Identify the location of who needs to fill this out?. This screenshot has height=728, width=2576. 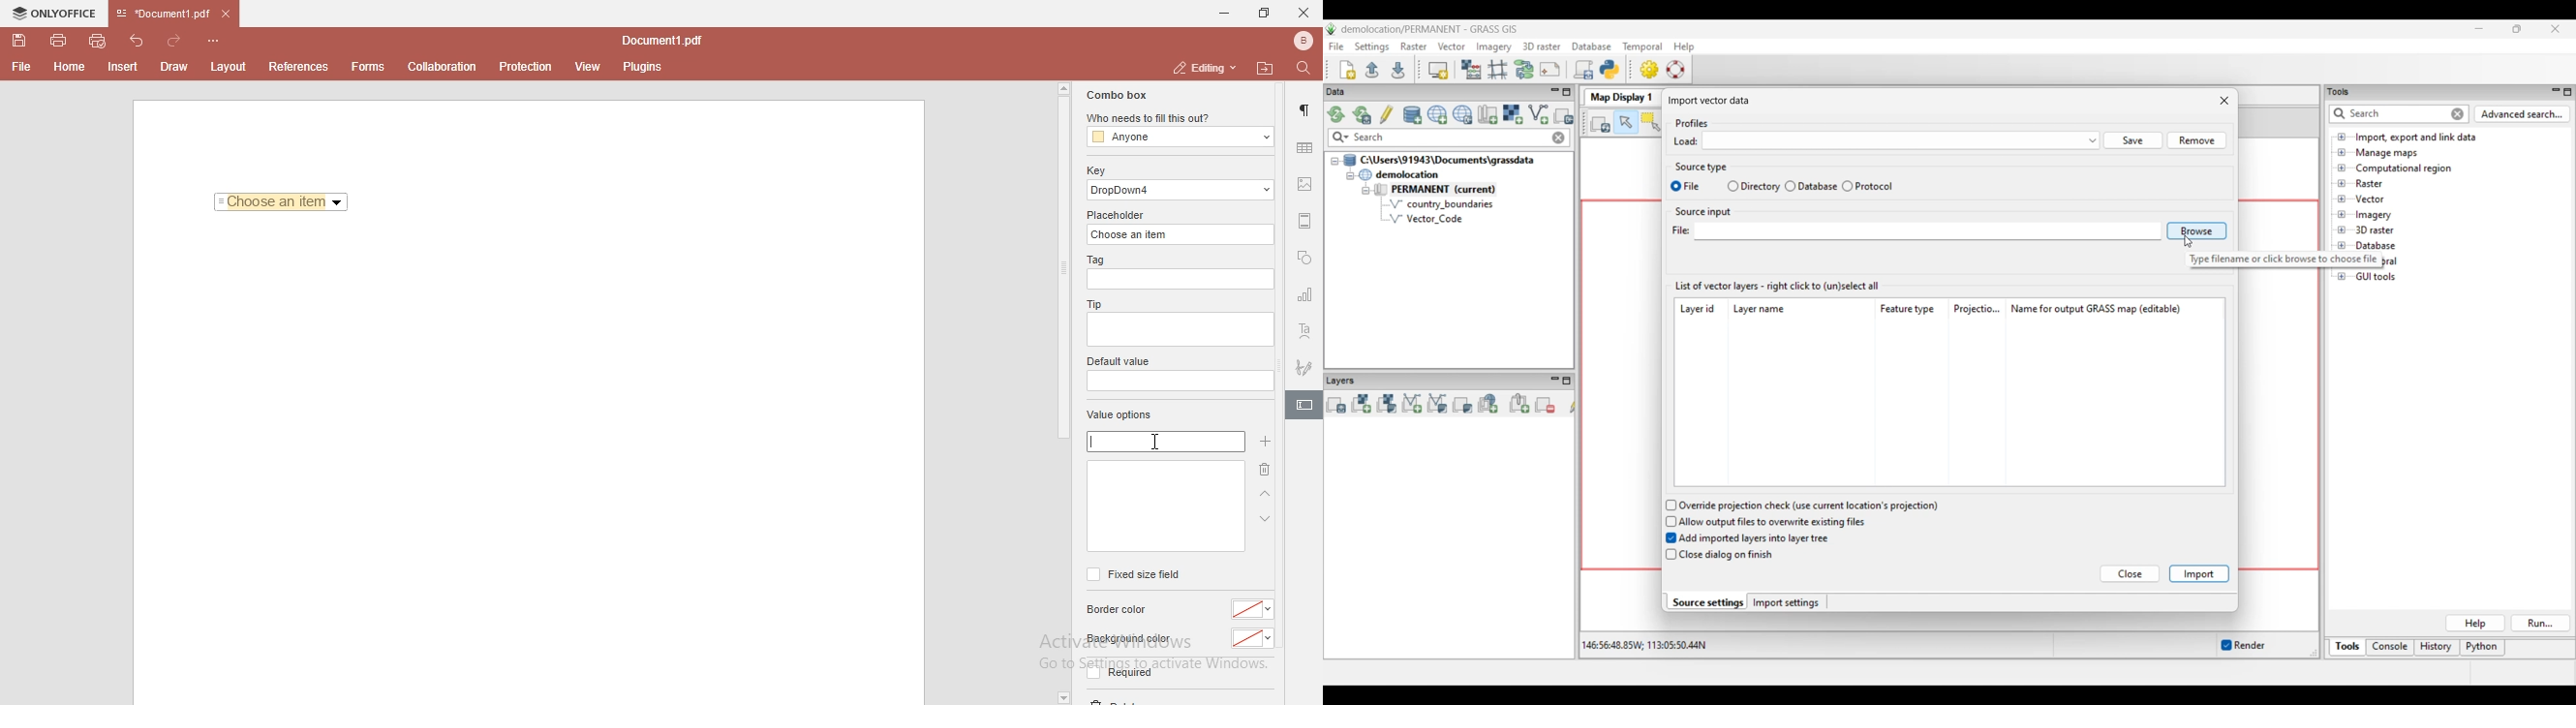
(1178, 119).